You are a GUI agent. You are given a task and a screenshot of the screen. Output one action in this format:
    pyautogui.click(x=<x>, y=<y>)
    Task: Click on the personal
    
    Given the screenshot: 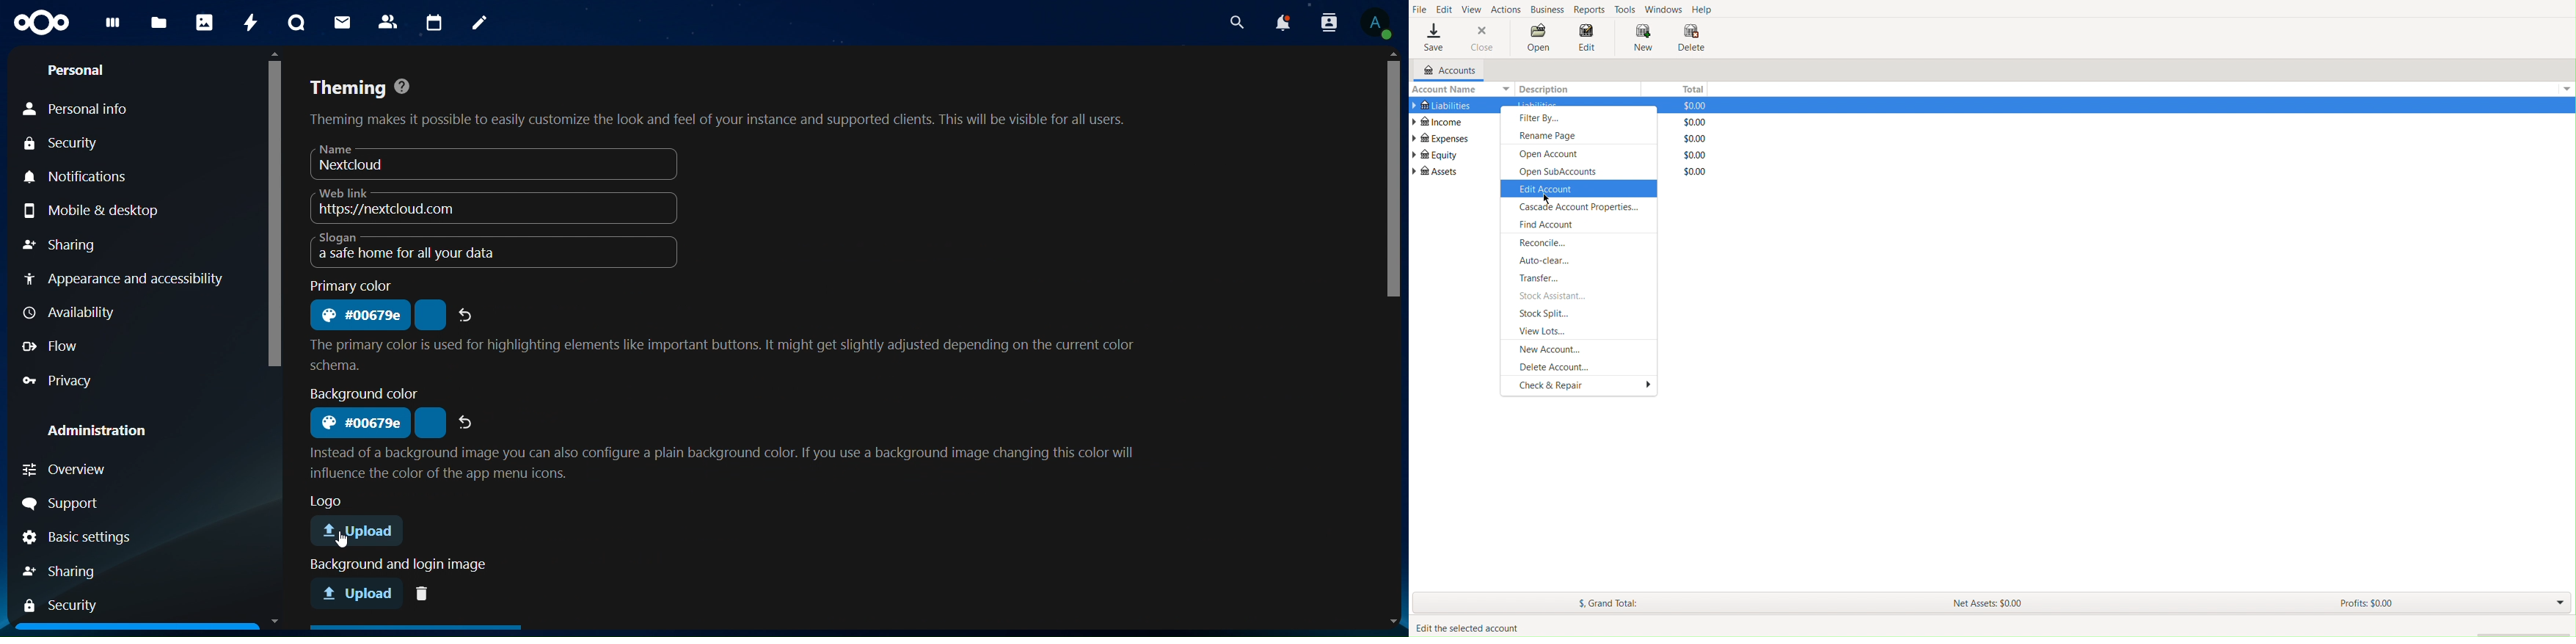 What is the action you would take?
    pyautogui.click(x=83, y=71)
    